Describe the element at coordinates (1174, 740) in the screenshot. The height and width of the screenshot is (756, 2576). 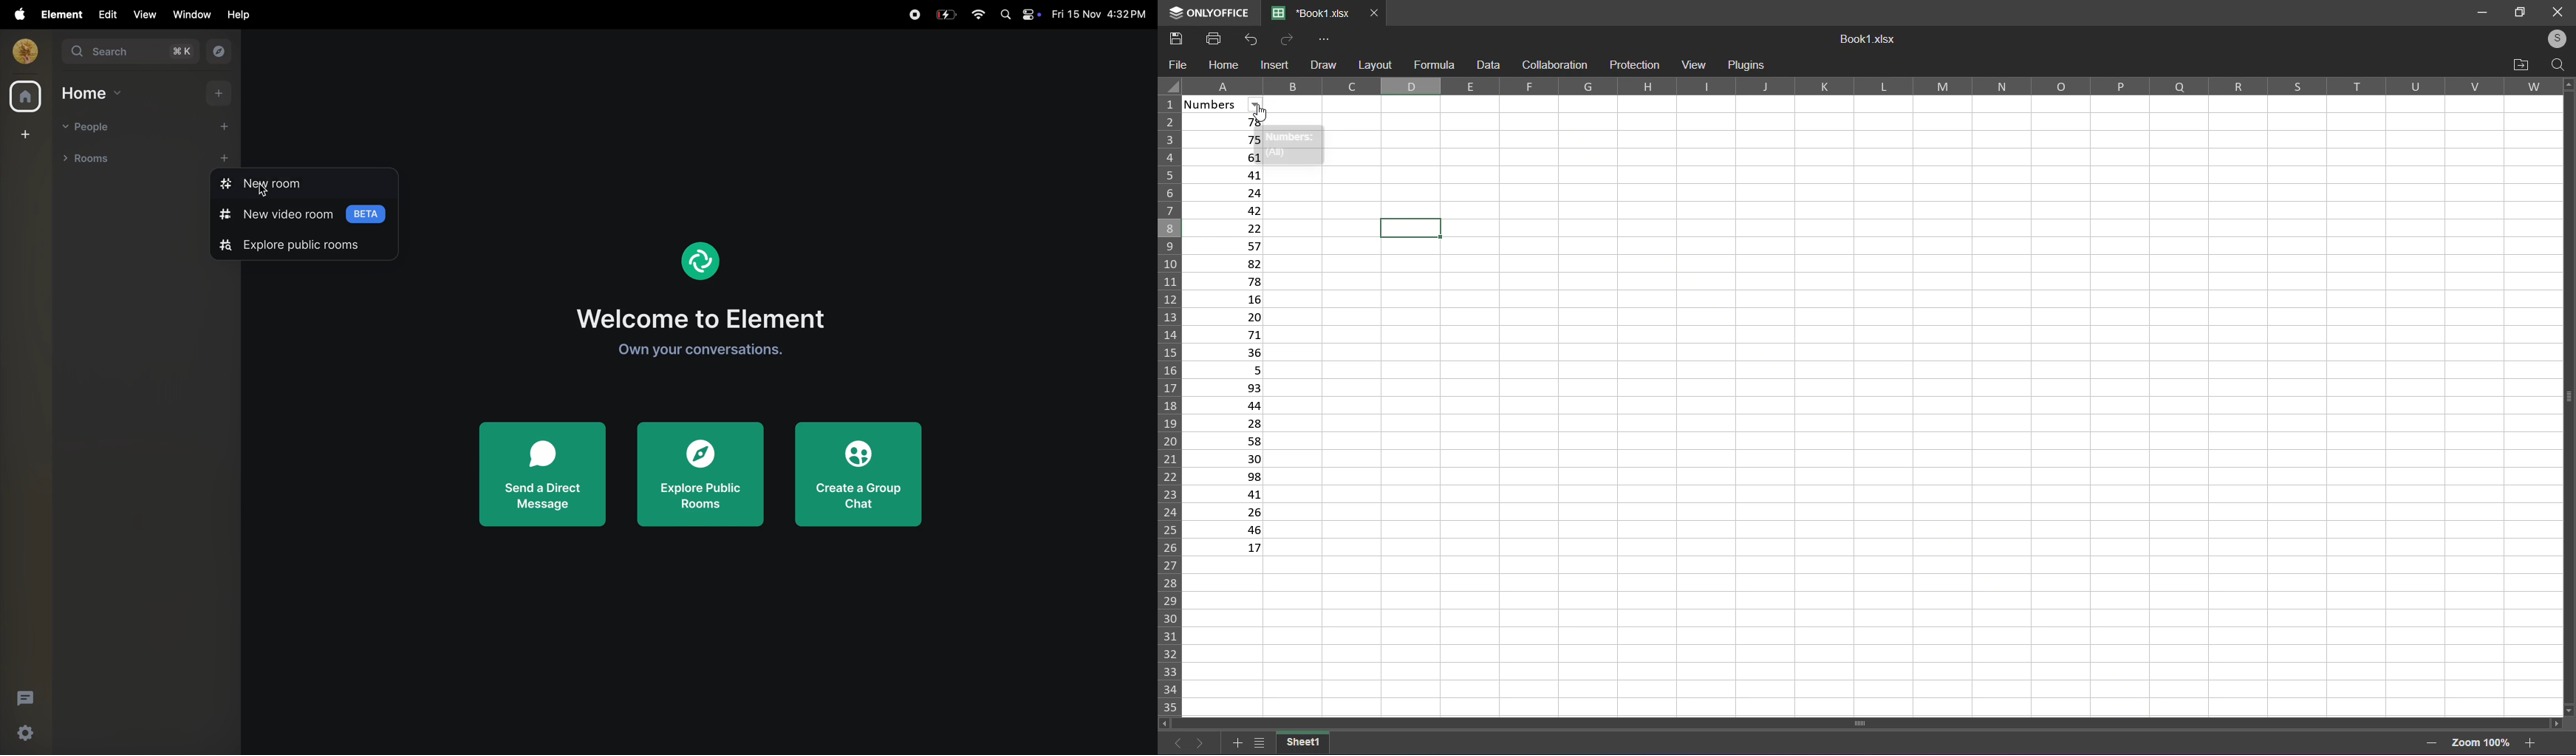
I see `previous` at that location.